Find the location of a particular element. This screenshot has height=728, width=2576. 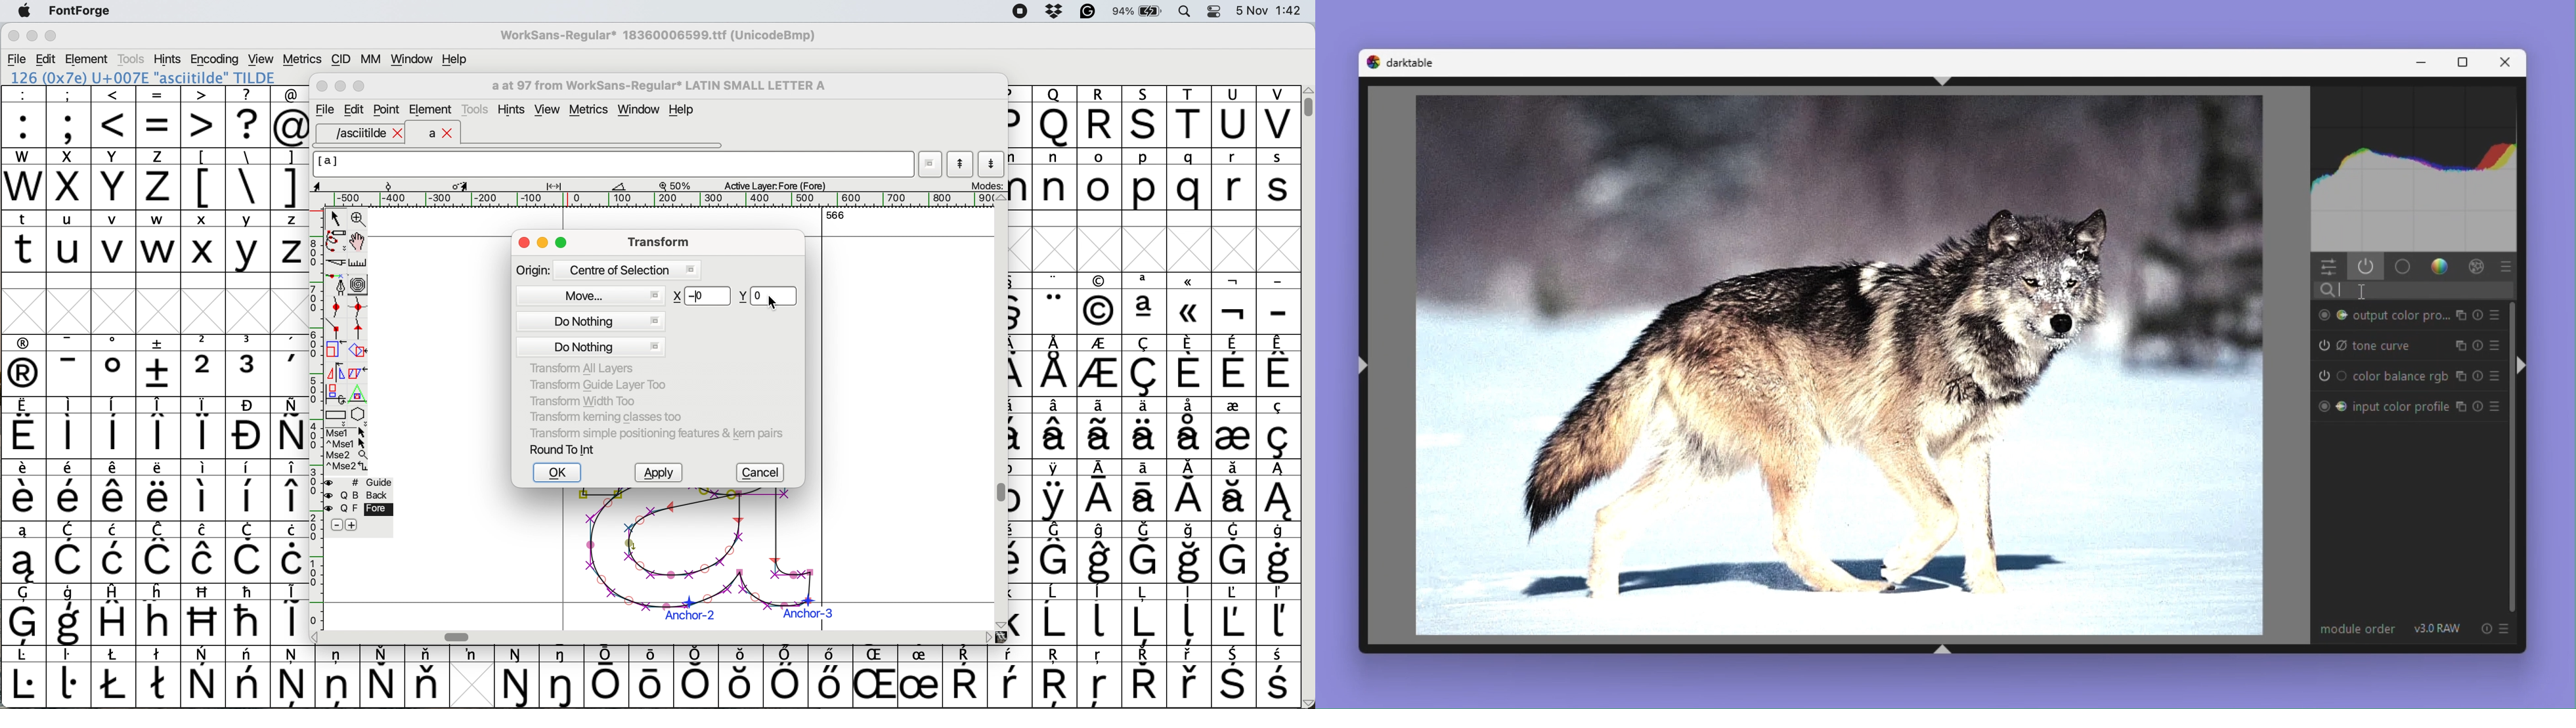

Rectangle or box is located at coordinates (336, 415).